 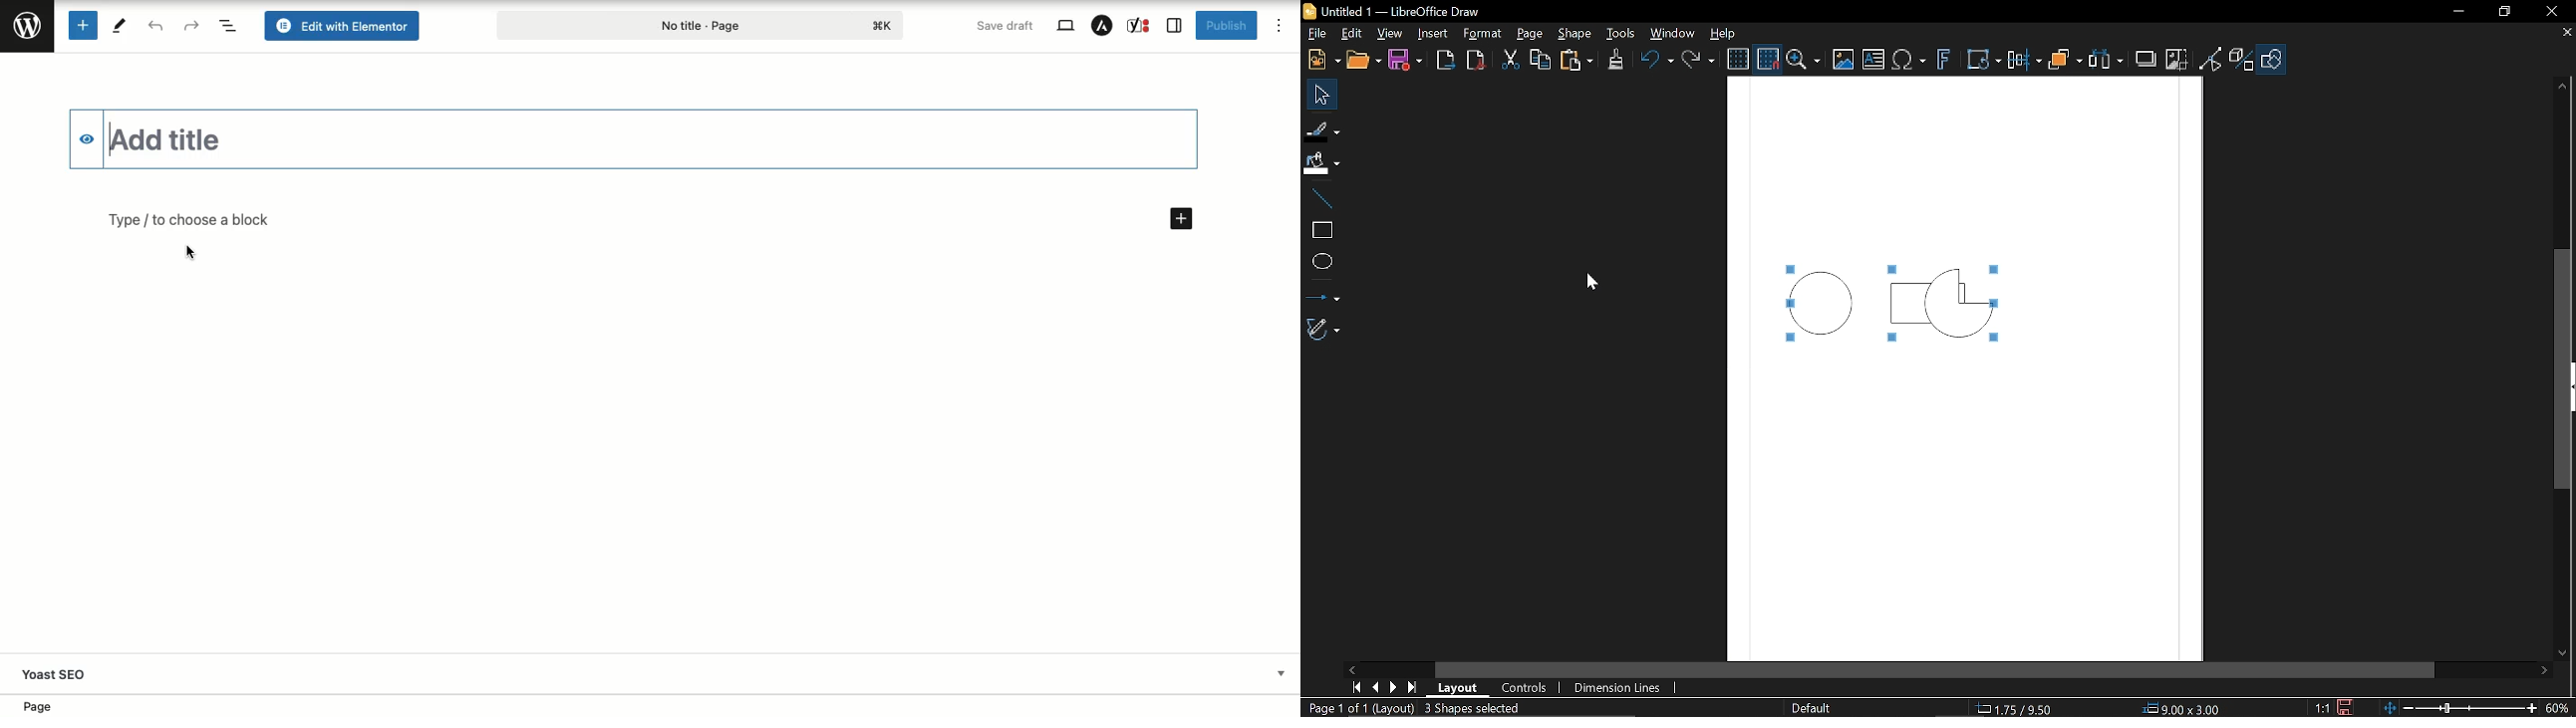 What do you see at coordinates (2108, 61) in the screenshot?
I see `Select at least three objects to distribute` at bounding box center [2108, 61].